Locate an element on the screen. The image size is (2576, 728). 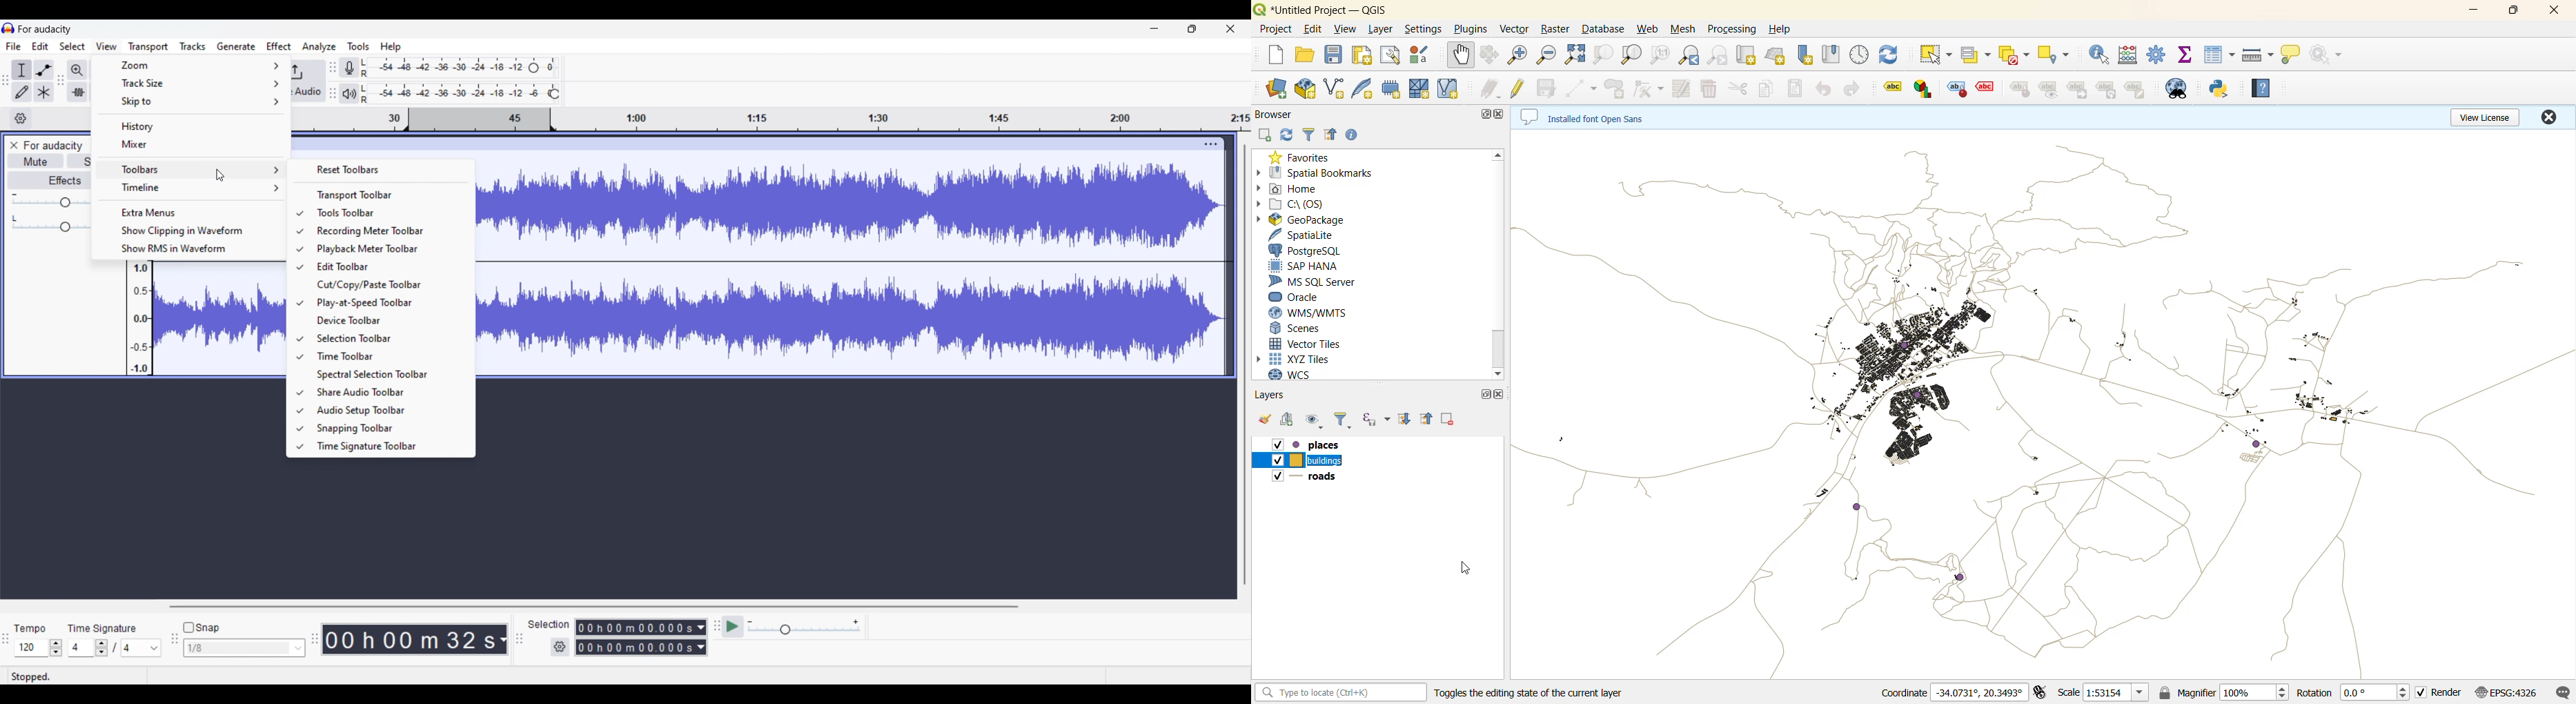
Zoom options is located at coordinates (192, 65).